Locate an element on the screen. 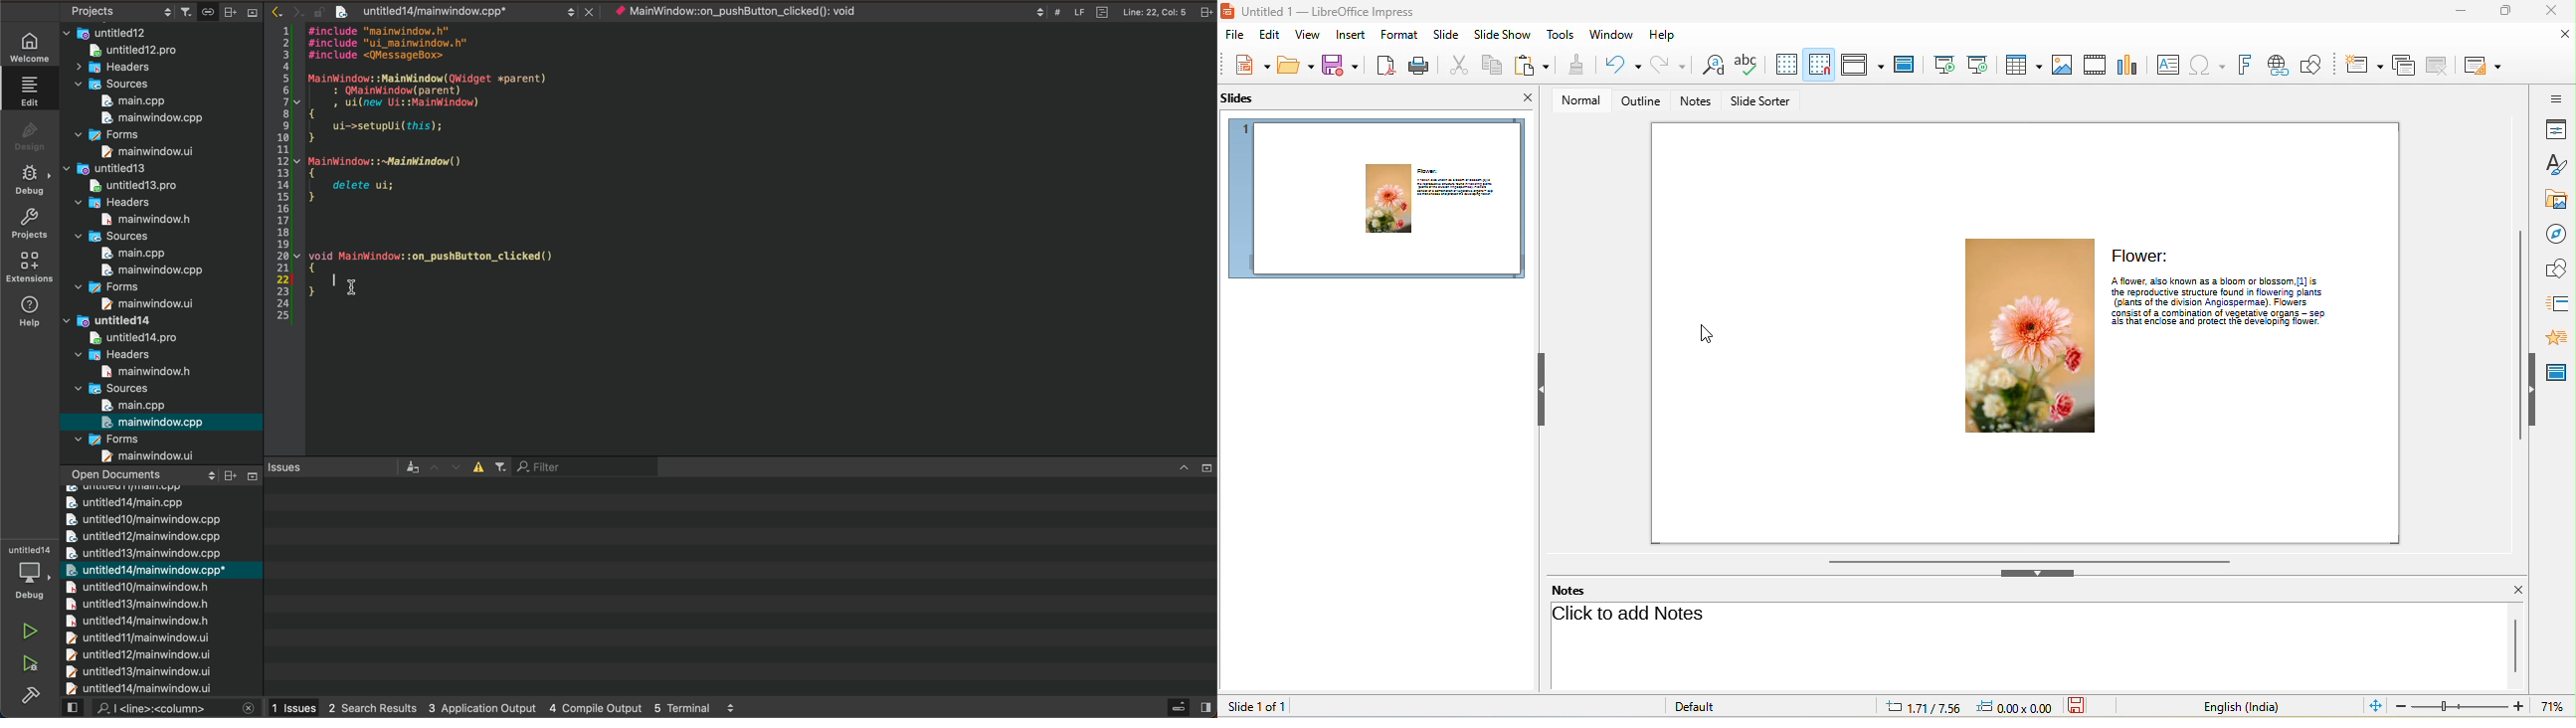 This screenshot has height=728, width=2576. cursor is located at coordinates (359, 280).